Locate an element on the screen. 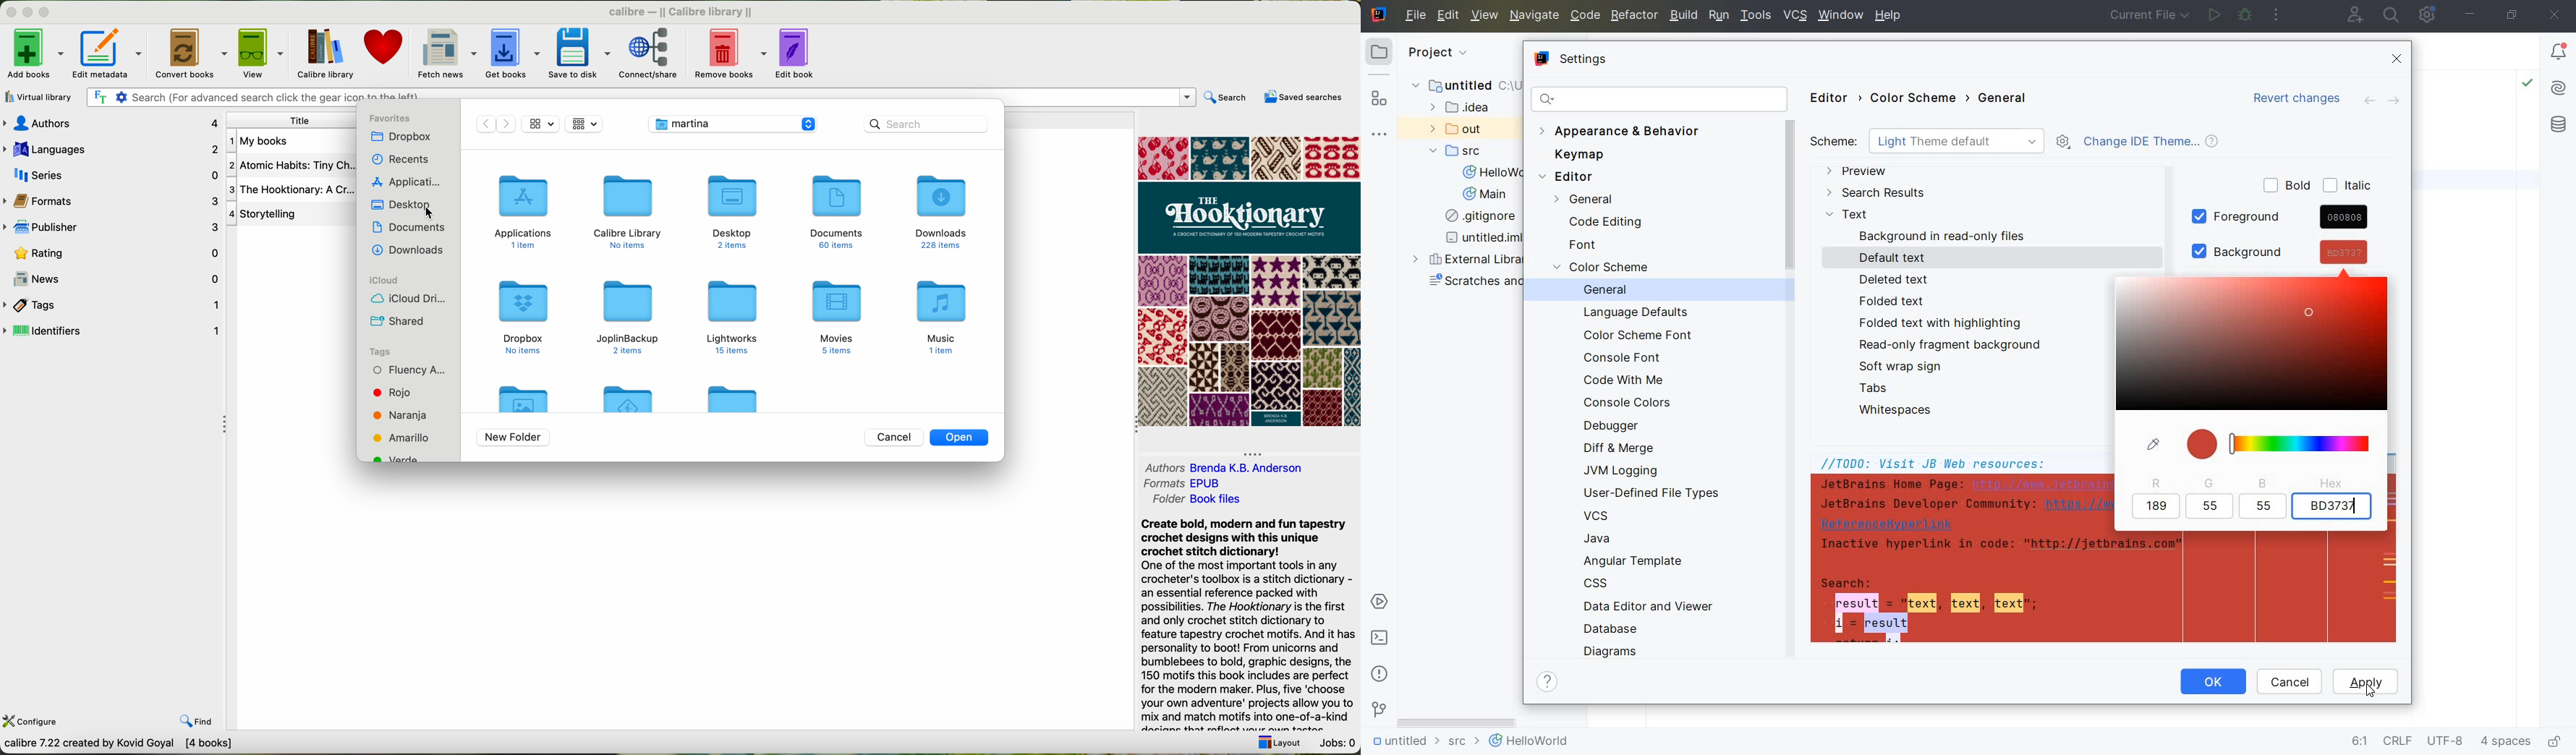 The height and width of the screenshot is (756, 2576). calibre library folder is located at coordinates (625, 211).